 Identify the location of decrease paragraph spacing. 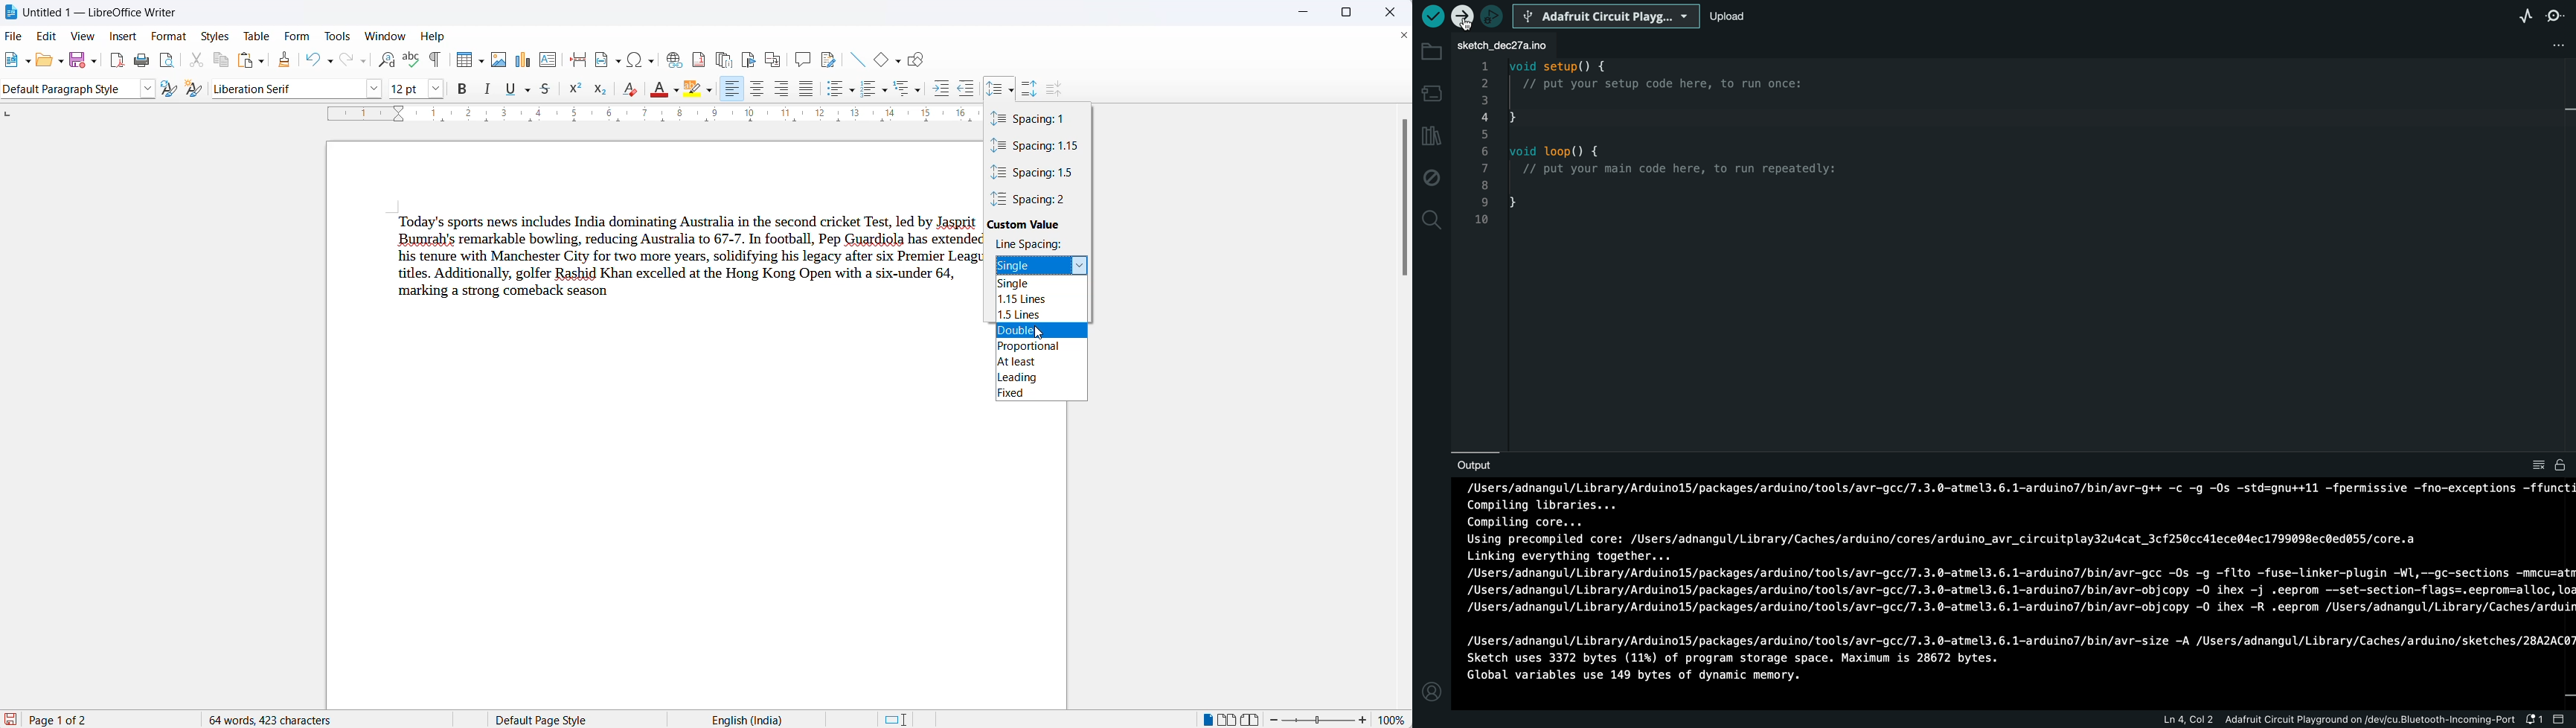
(1055, 89).